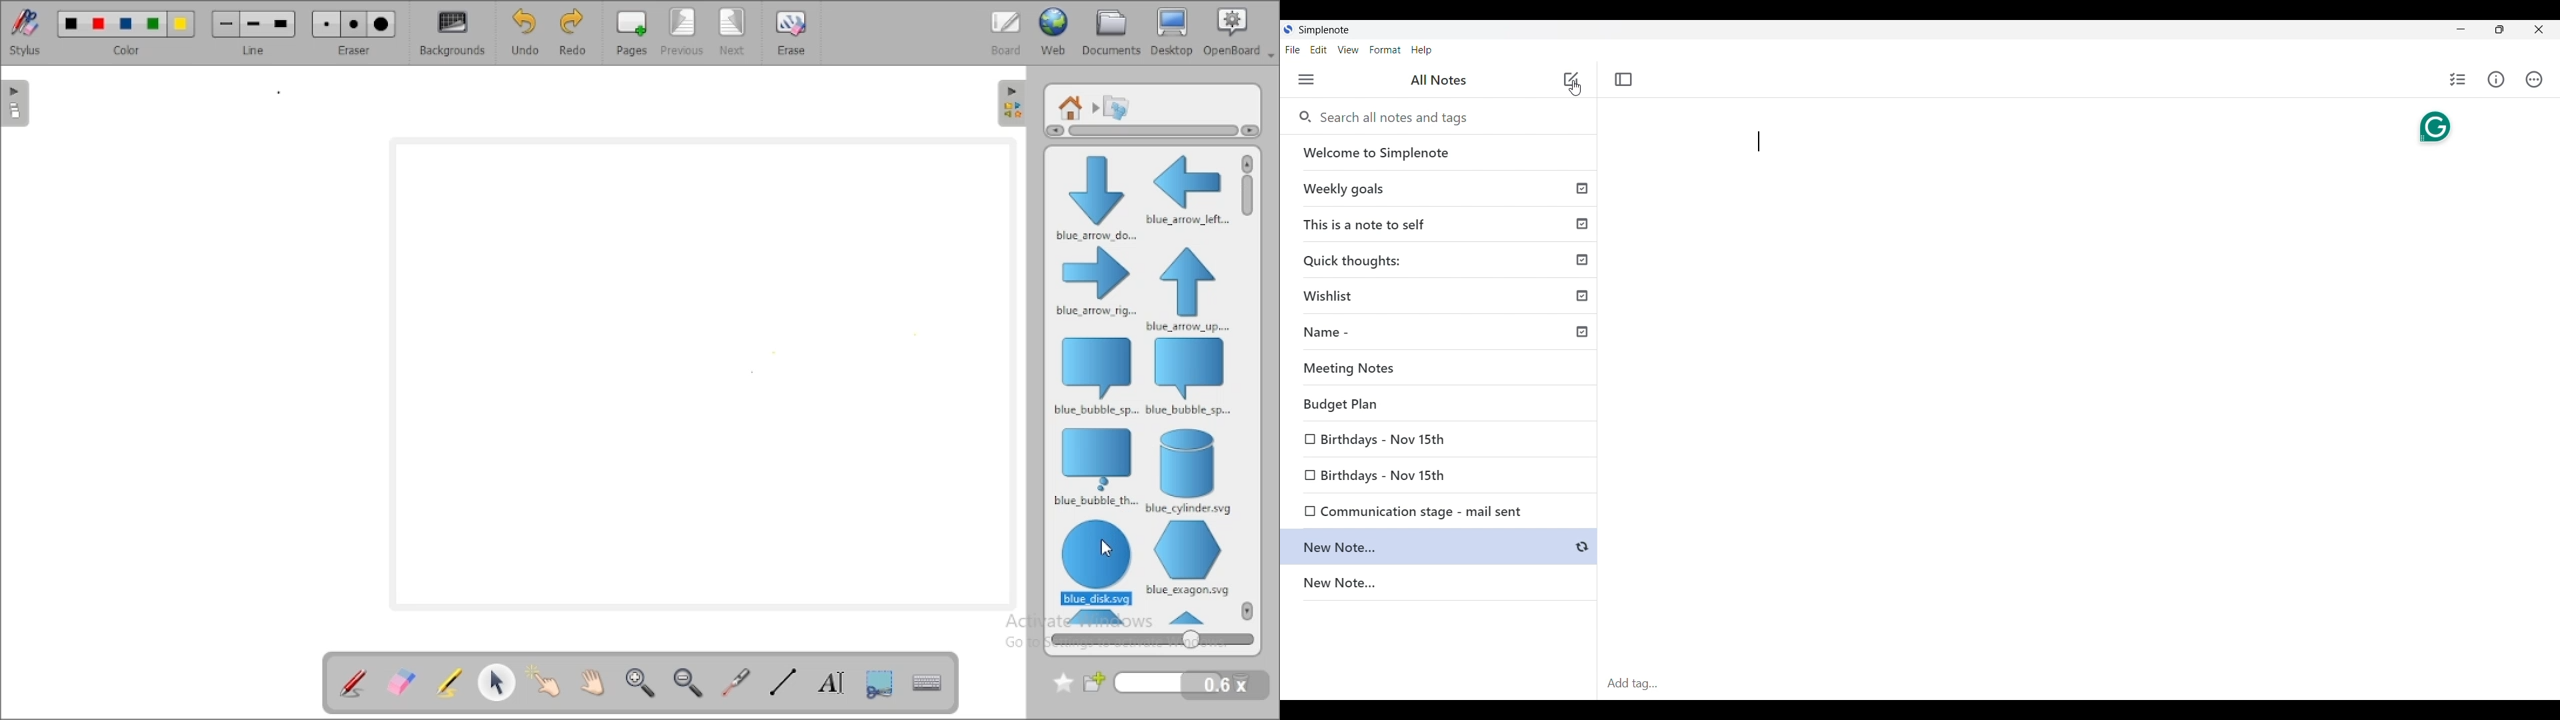 The width and height of the screenshot is (2576, 728). Describe the element at coordinates (1440, 436) in the screenshot. I see ` Birthdays - Nov 15th` at that location.